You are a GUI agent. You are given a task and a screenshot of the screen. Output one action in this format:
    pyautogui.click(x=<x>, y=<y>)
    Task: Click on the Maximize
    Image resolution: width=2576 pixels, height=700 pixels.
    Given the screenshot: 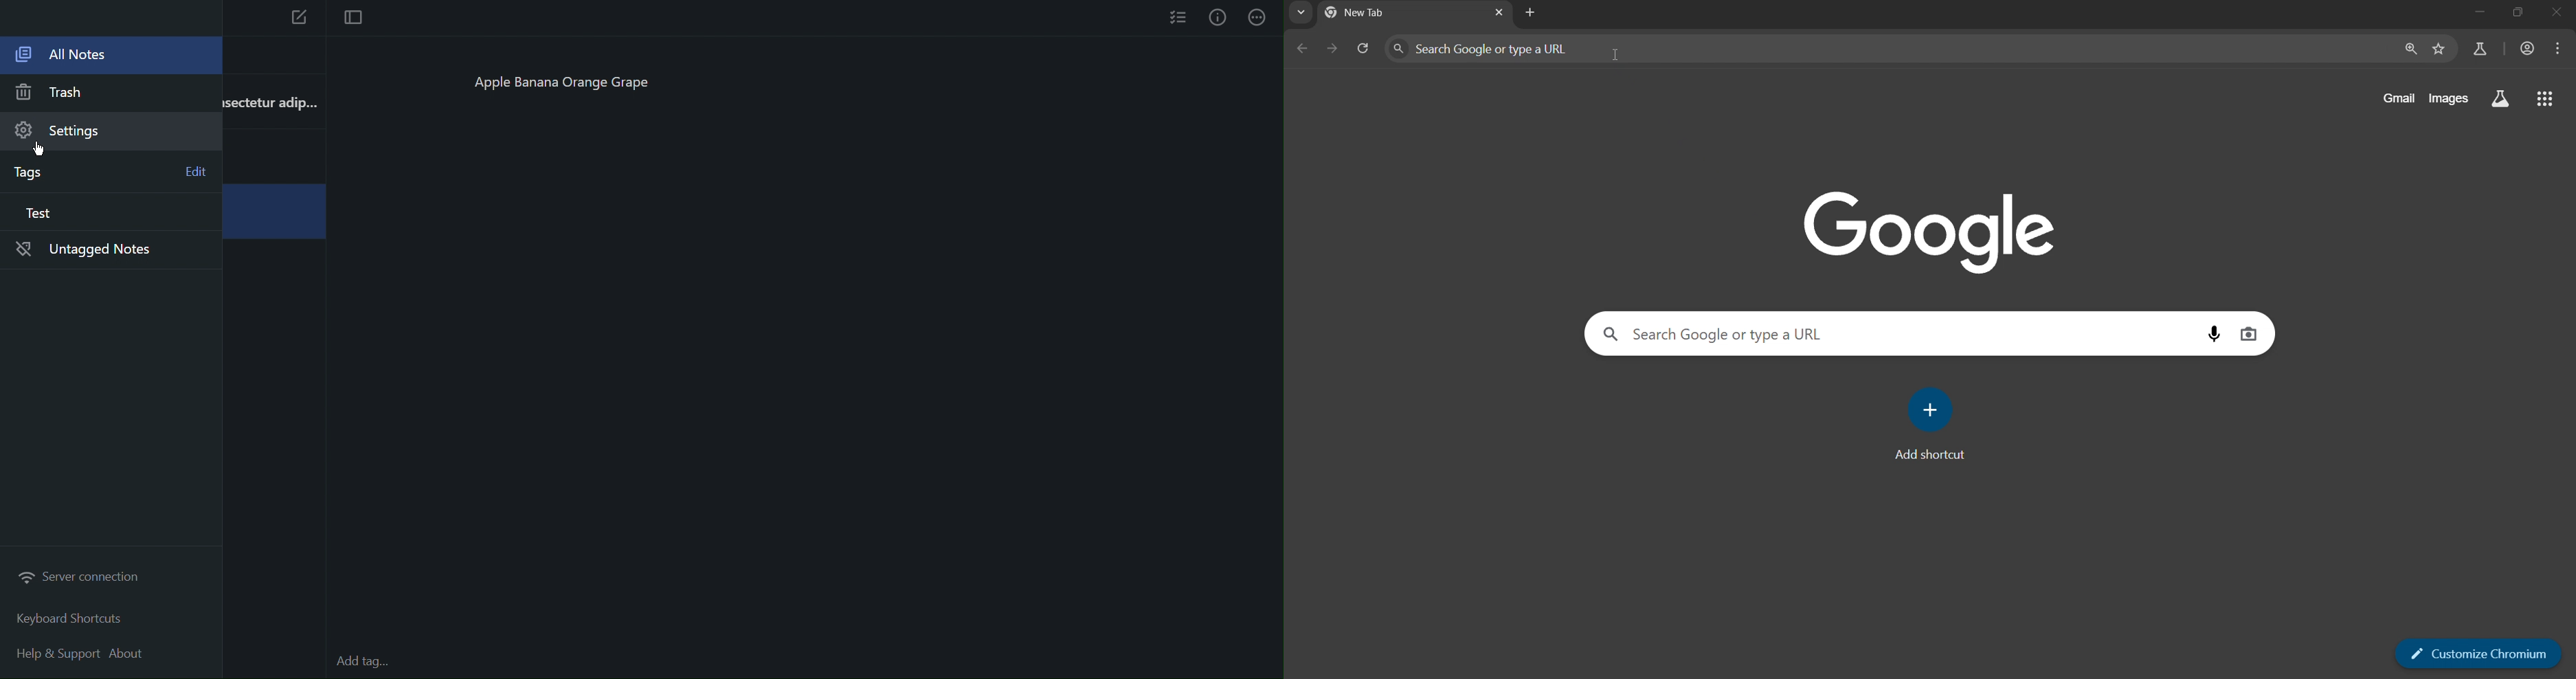 What is the action you would take?
    pyautogui.click(x=2519, y=14)
    